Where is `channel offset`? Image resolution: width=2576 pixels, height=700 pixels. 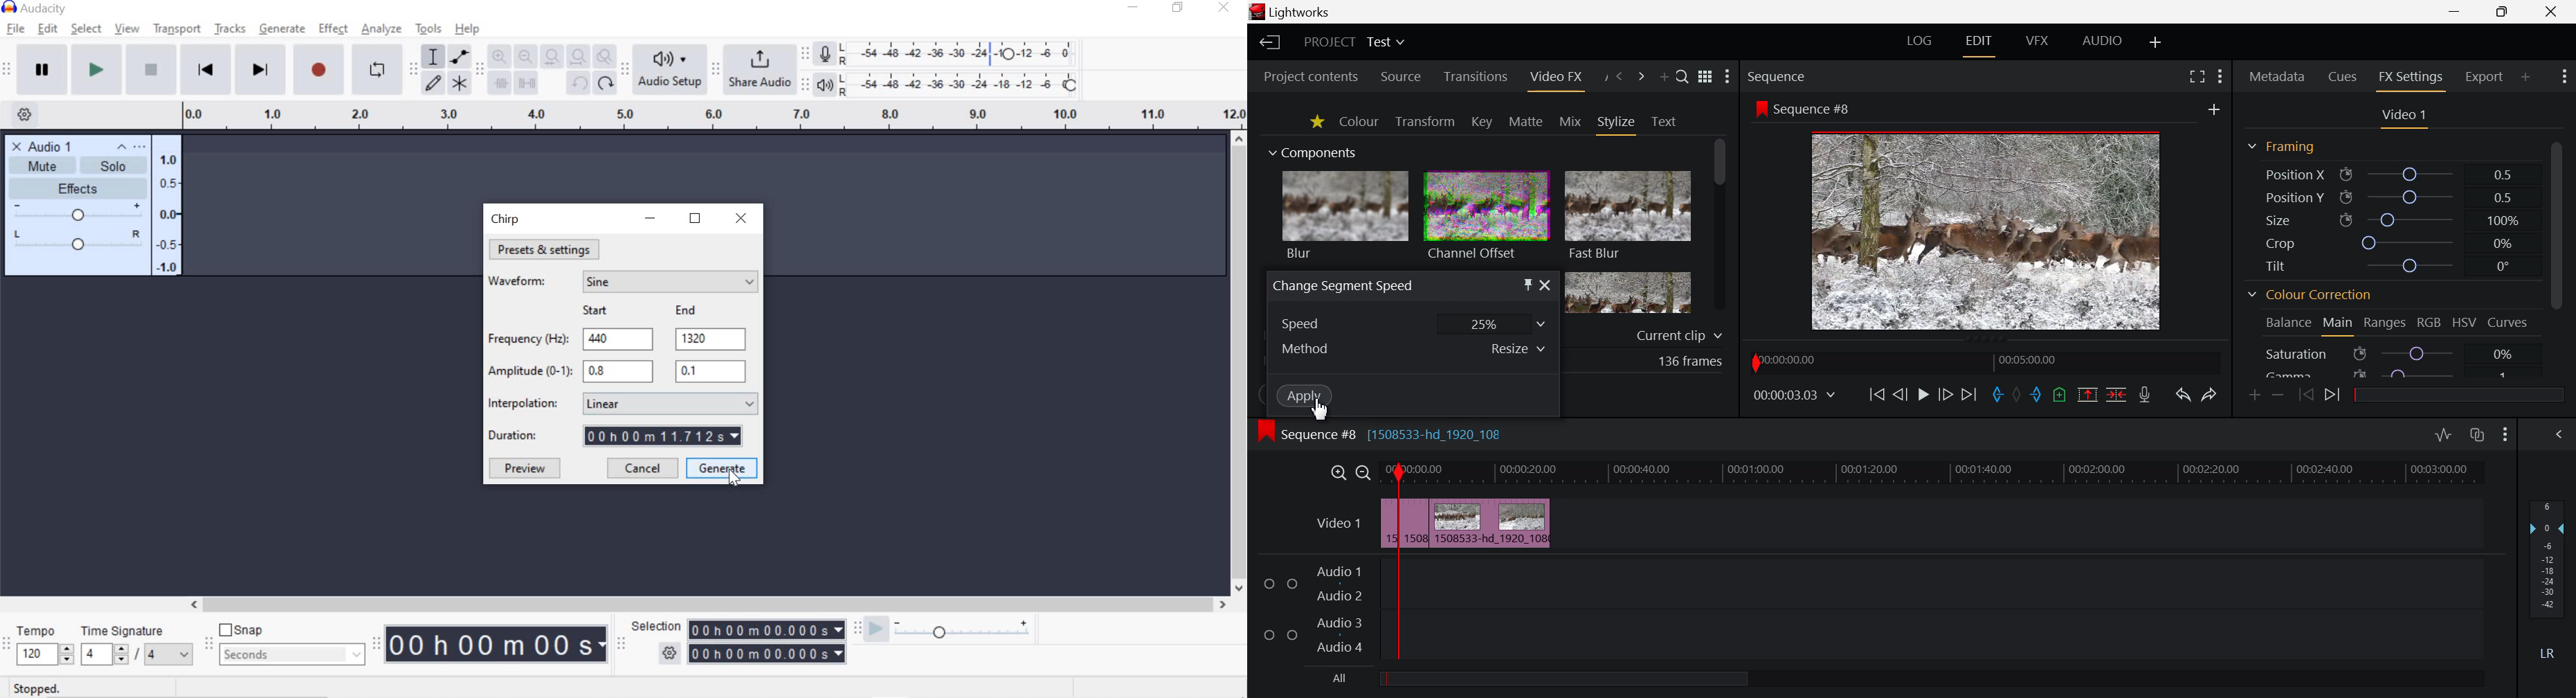 channel offset is located at coordinates (1485, 218).